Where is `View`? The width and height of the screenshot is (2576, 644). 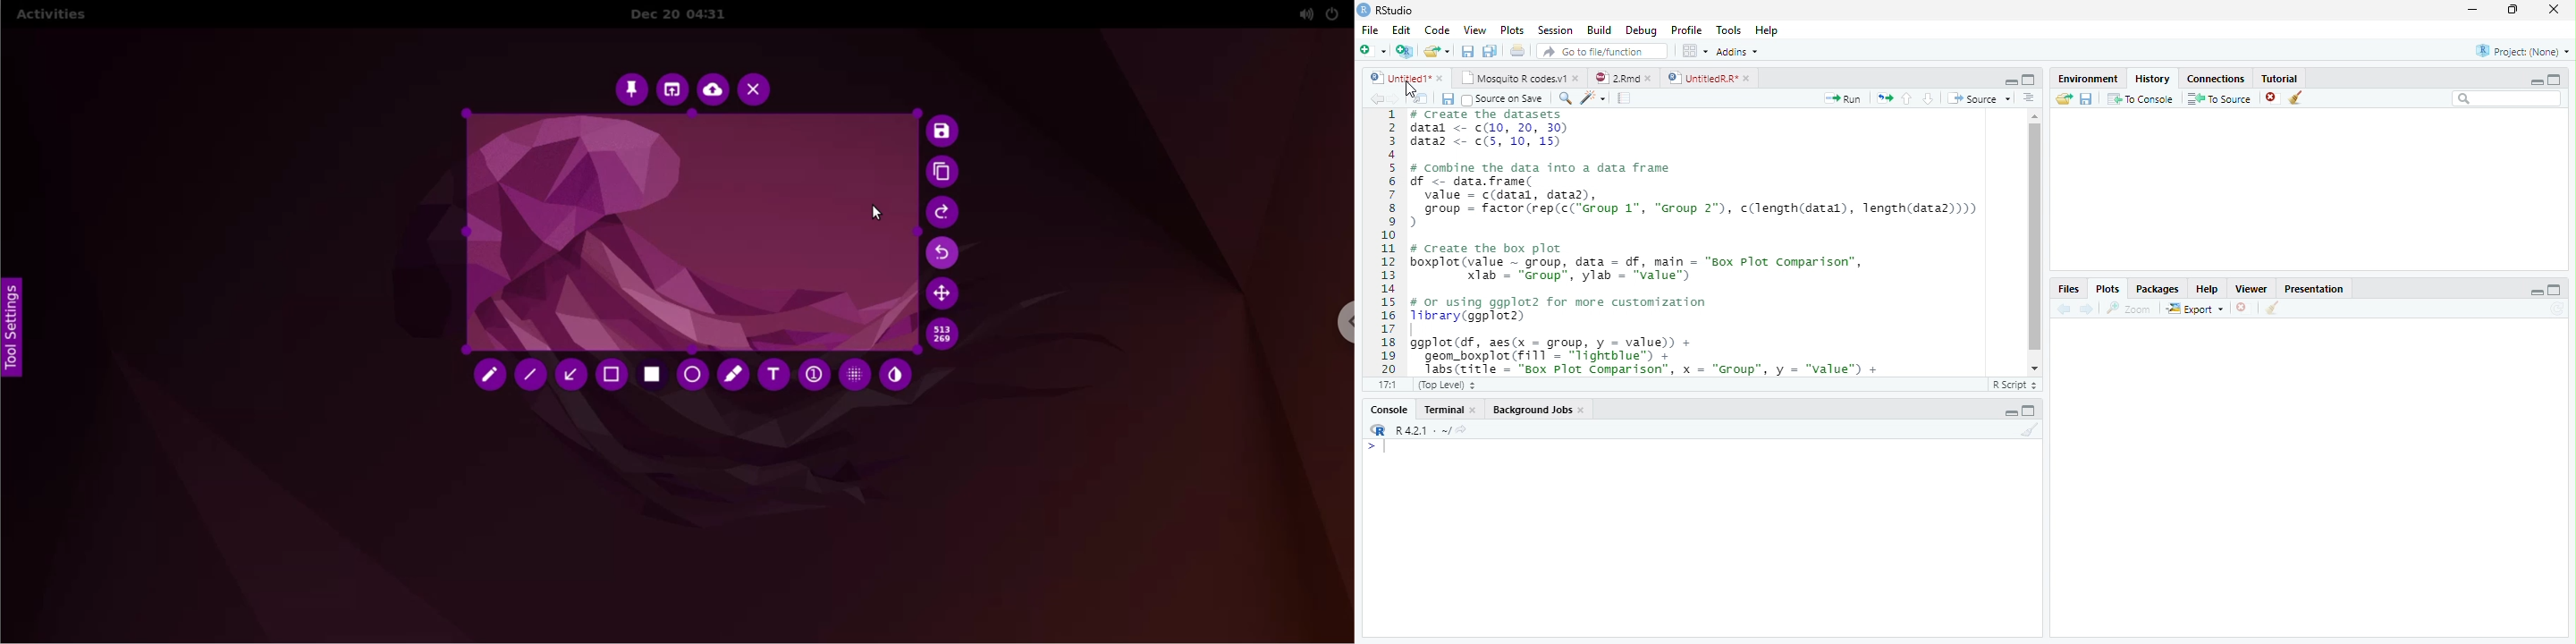 View is located at coordinates (1474, 29).